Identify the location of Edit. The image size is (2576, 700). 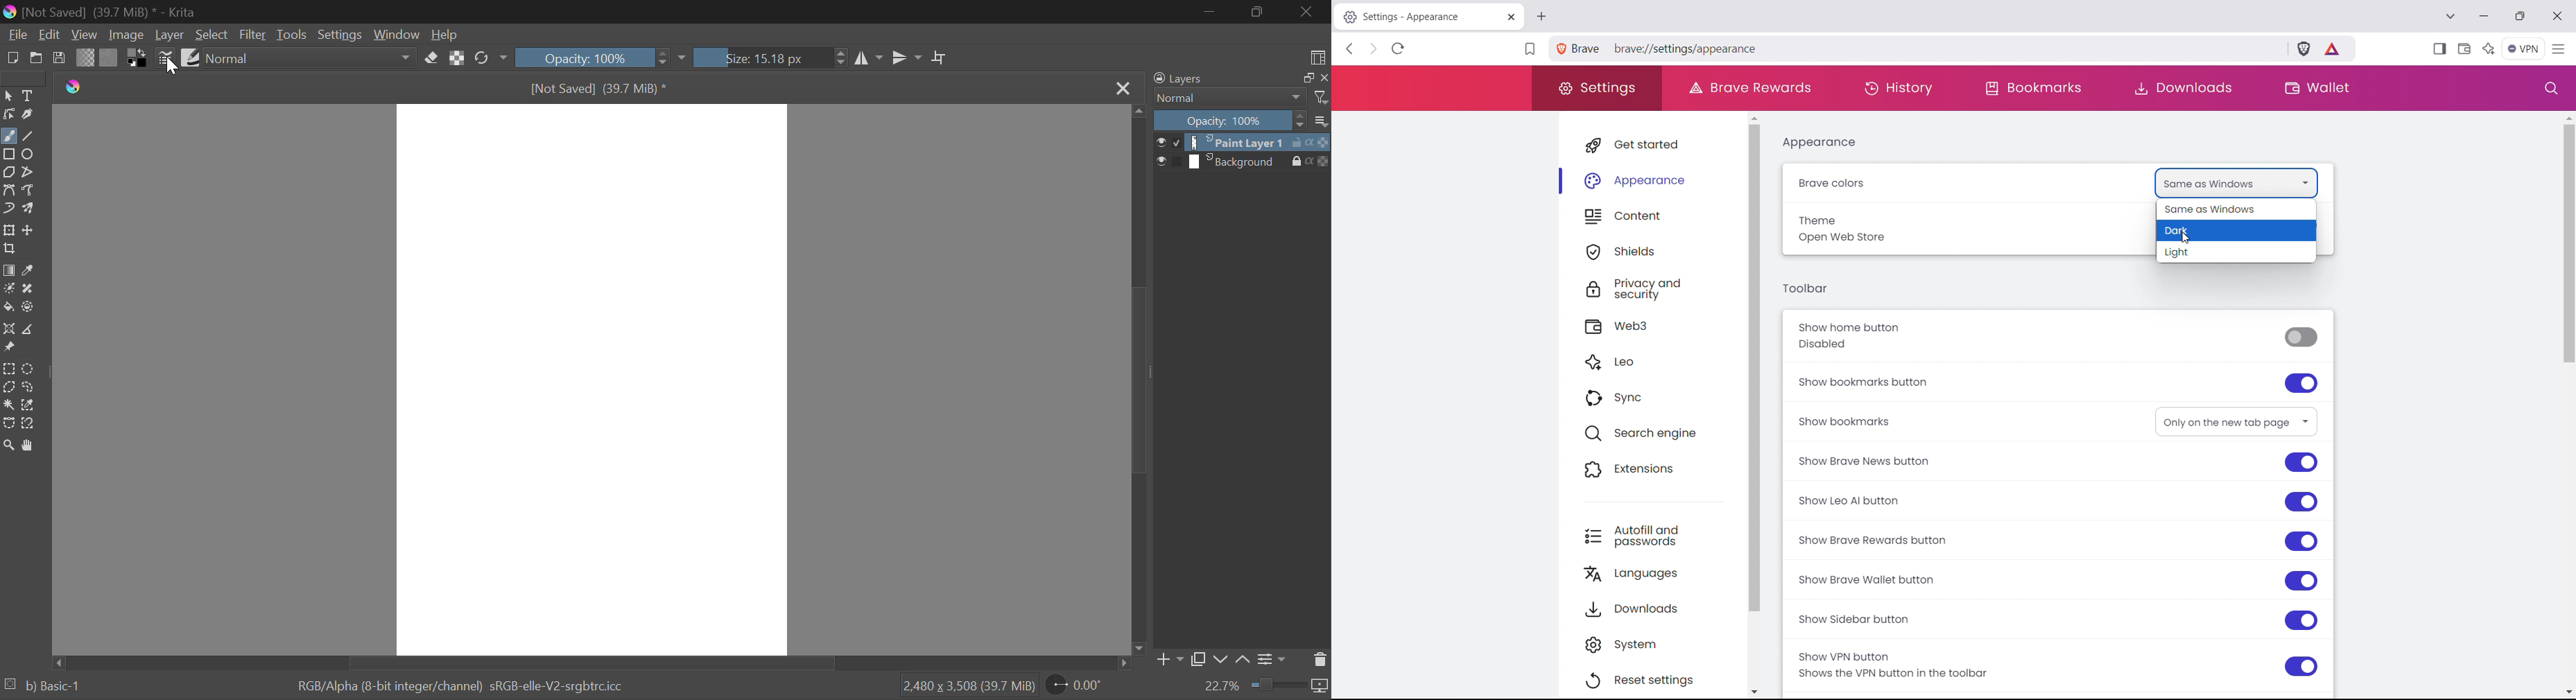
(51, 35).